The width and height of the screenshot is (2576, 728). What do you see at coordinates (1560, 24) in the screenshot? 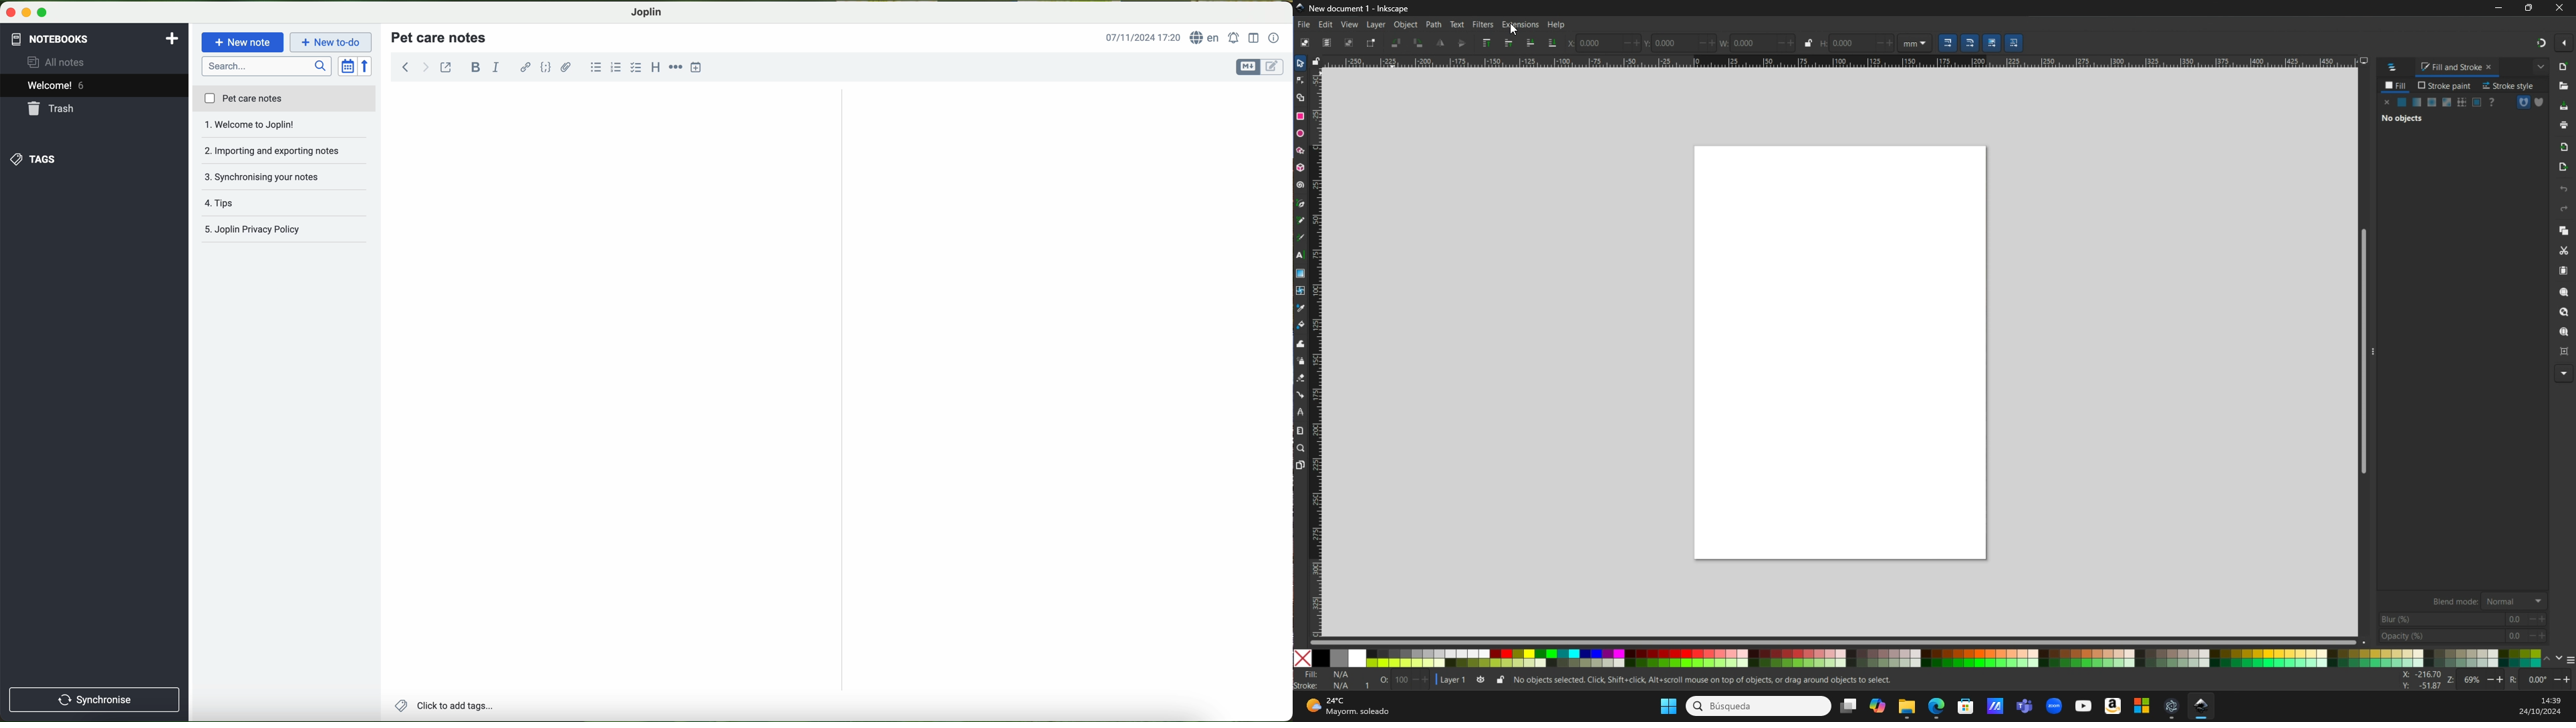
I see `Help` at bounding box center [1560, 24].